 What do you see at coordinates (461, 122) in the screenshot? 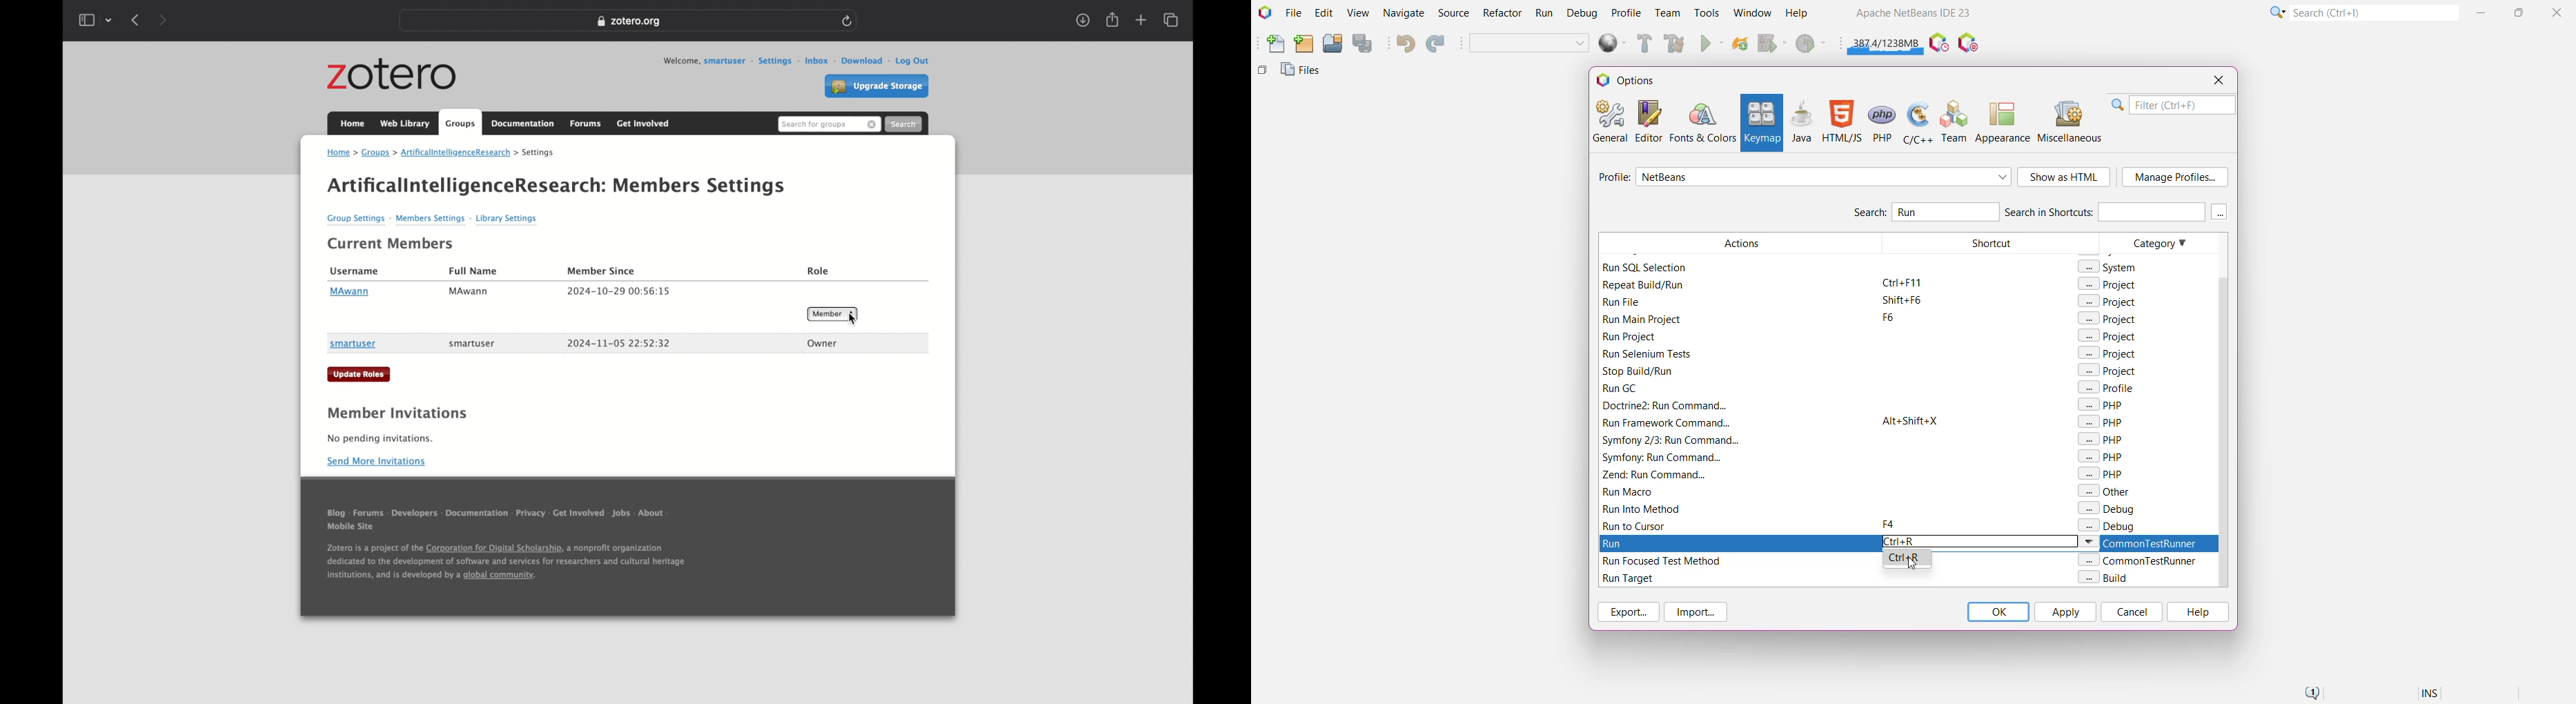
I see `groups` at bounding box center [461, 122].